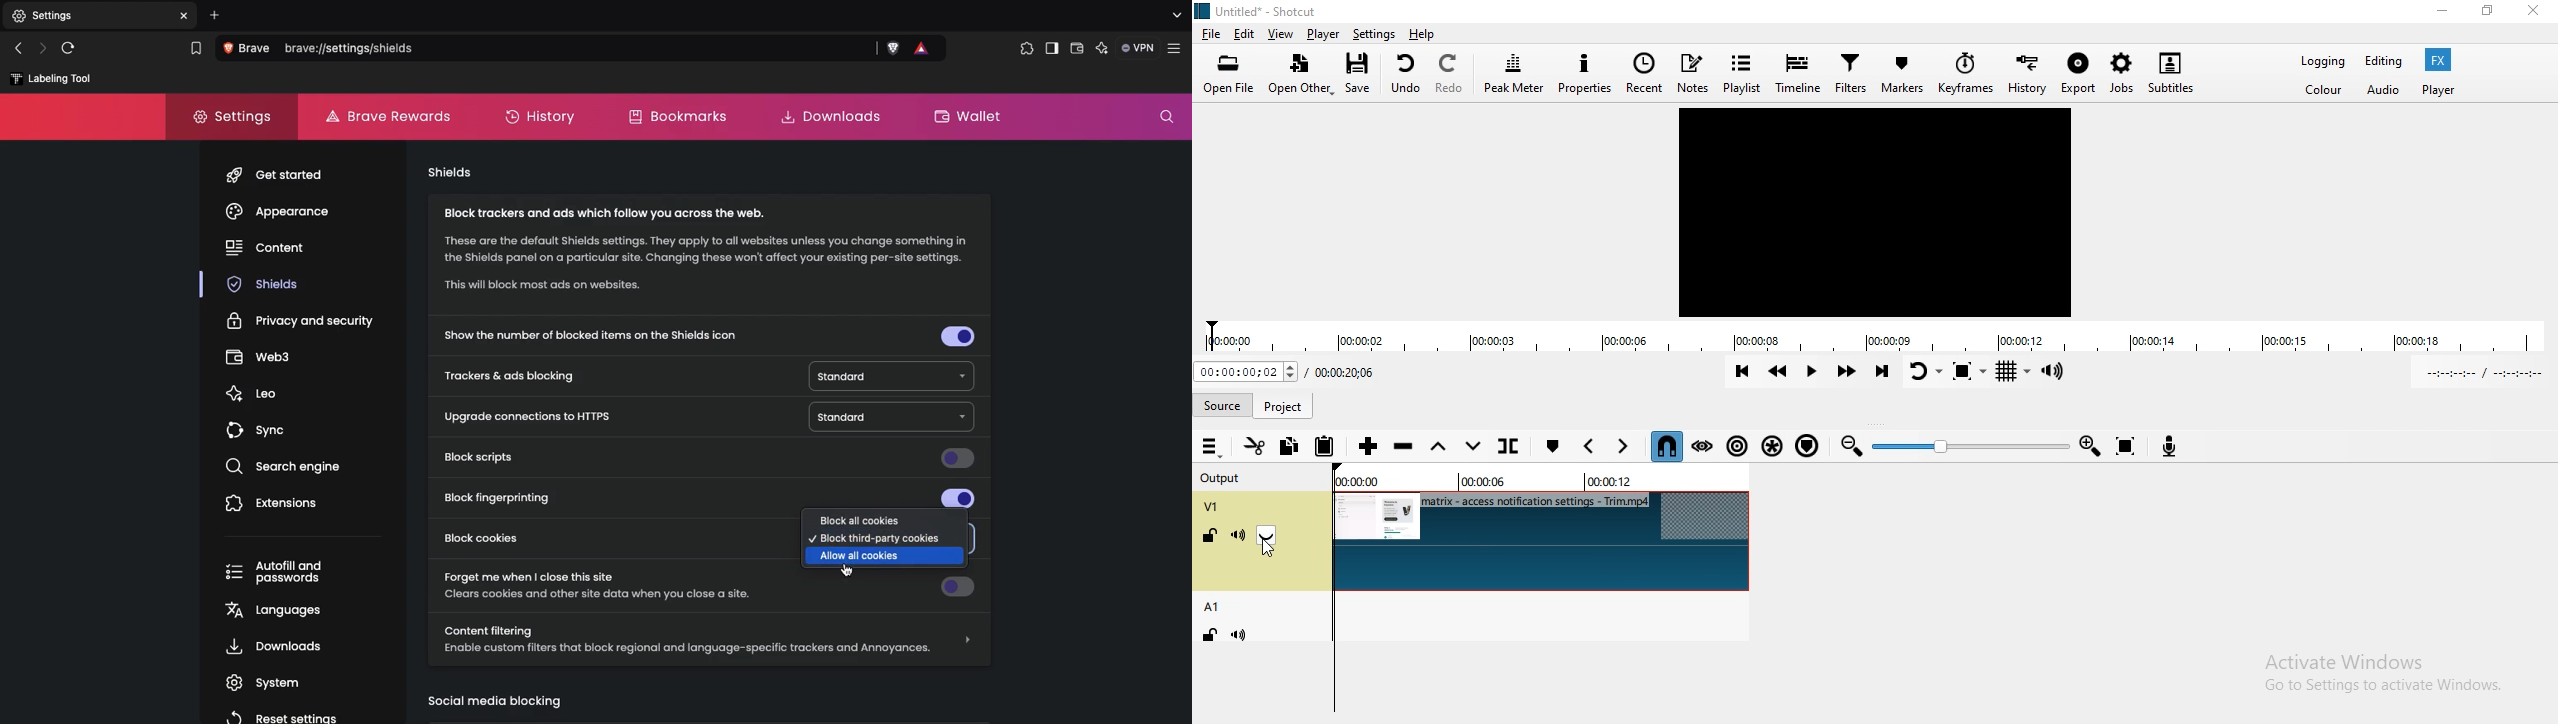 The image size is (2576, 728). Describe the element at coordinates (1207, 636) in the screenshot. I see `lock` at that location.